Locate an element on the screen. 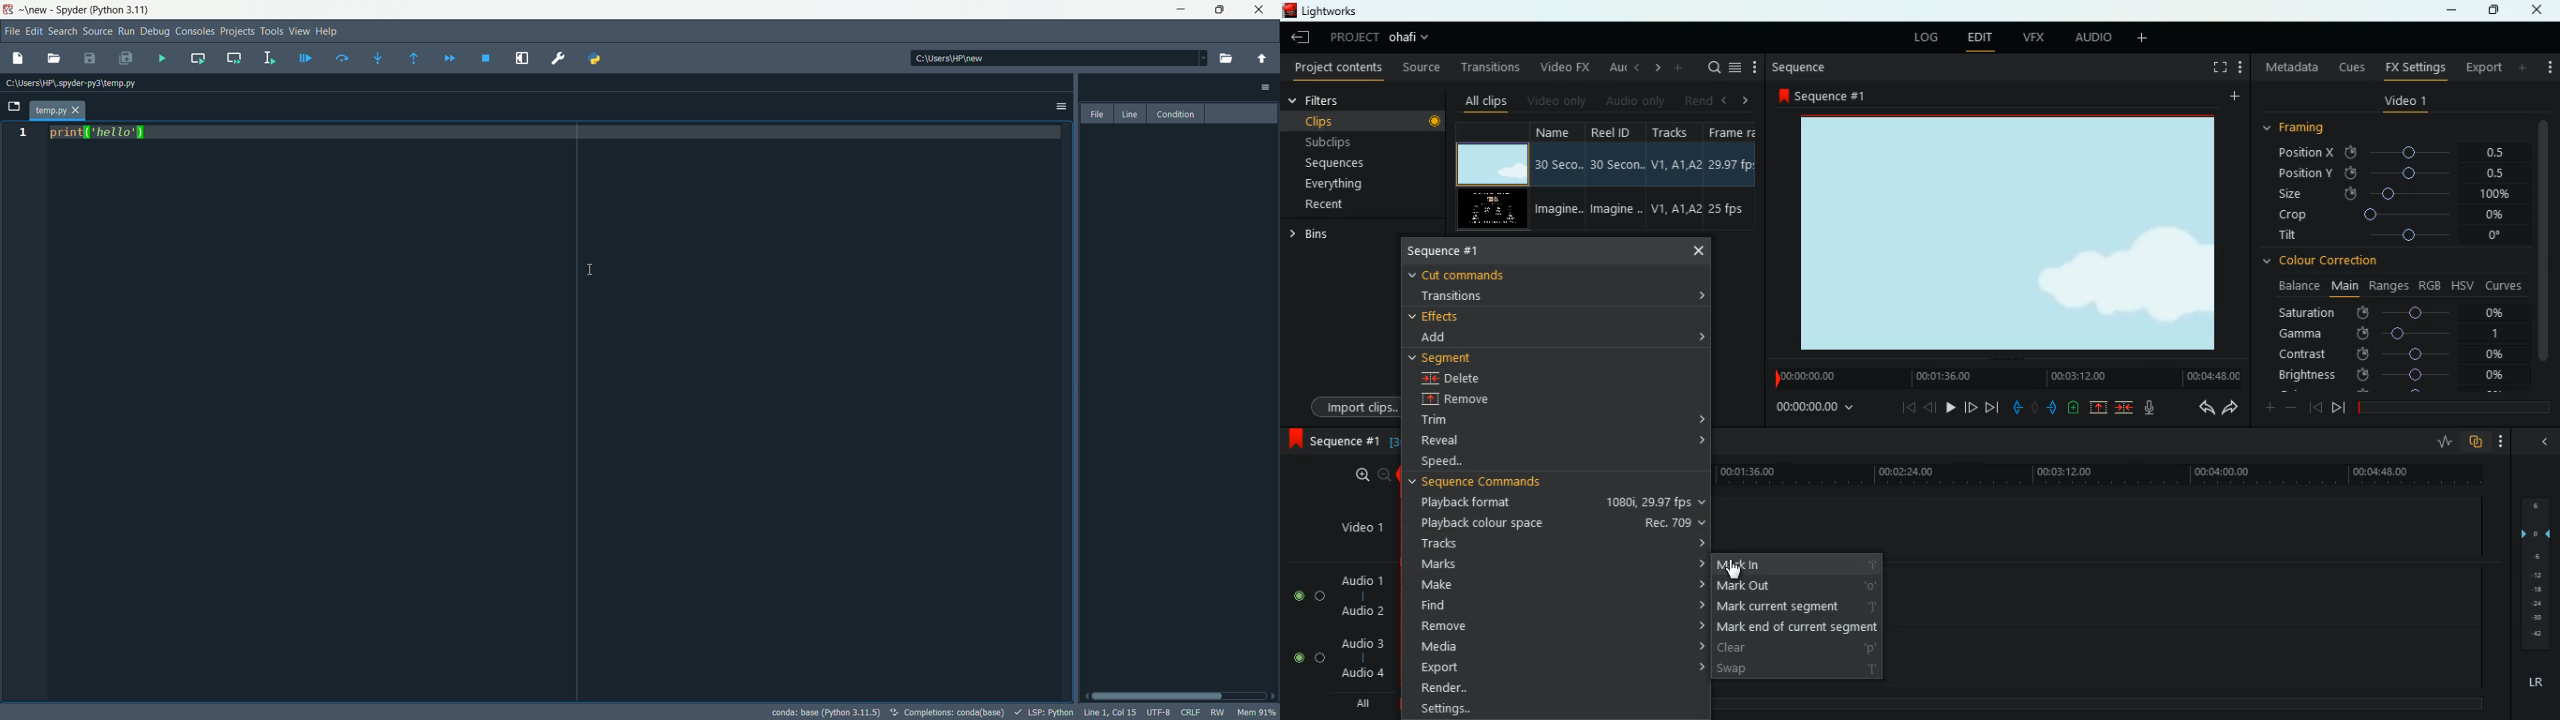 This screenshot has width=2576, height=728. -24 (layer) is located at coordinates (2532, 604).